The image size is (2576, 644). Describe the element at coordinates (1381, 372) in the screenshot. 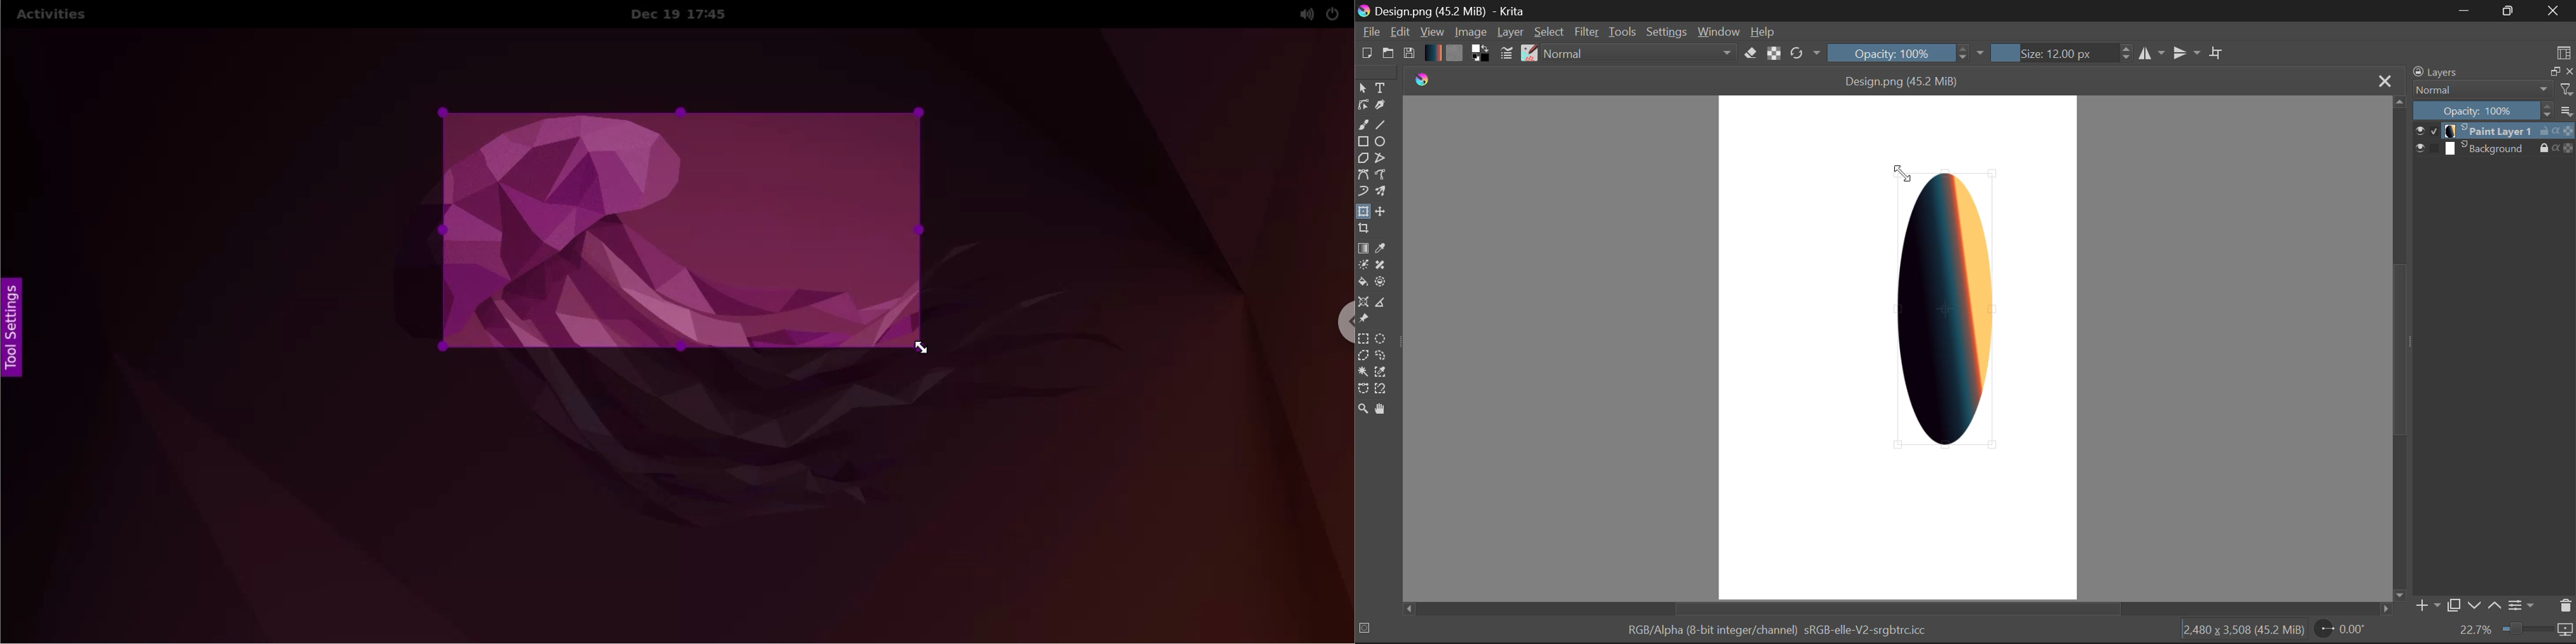

I see `Similar color Selector` at that location.